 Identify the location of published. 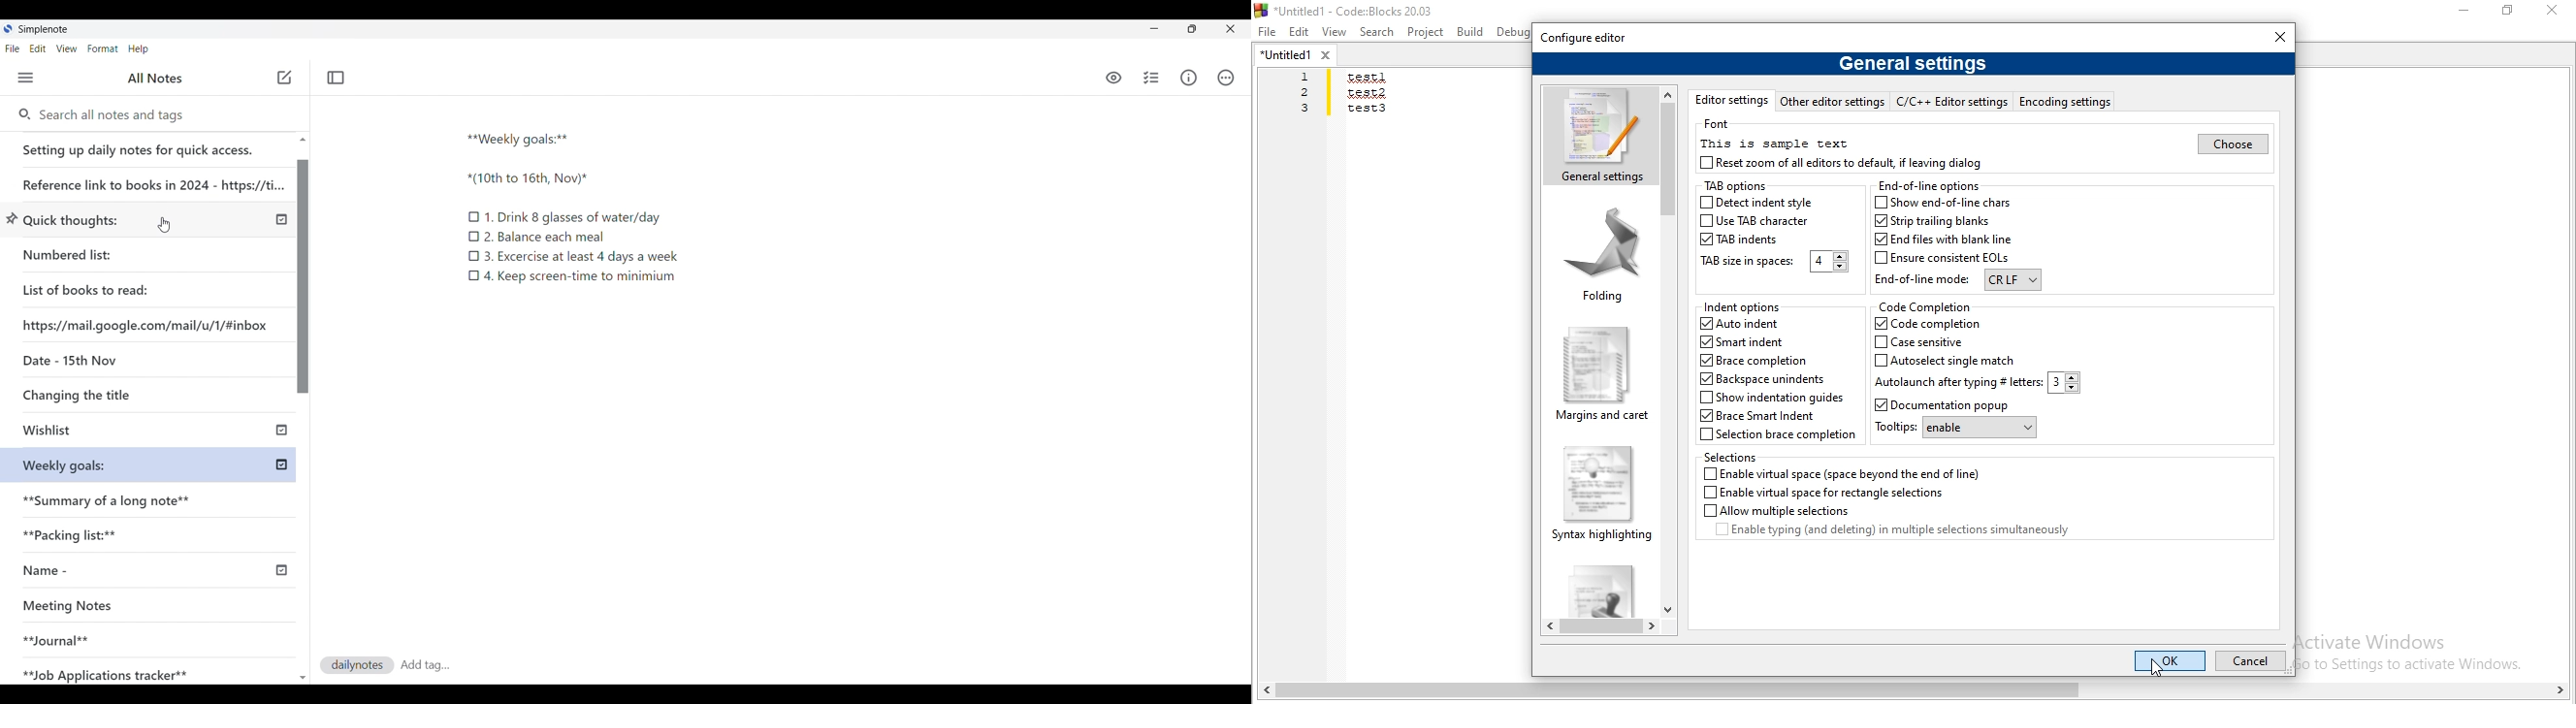
(282, 220).